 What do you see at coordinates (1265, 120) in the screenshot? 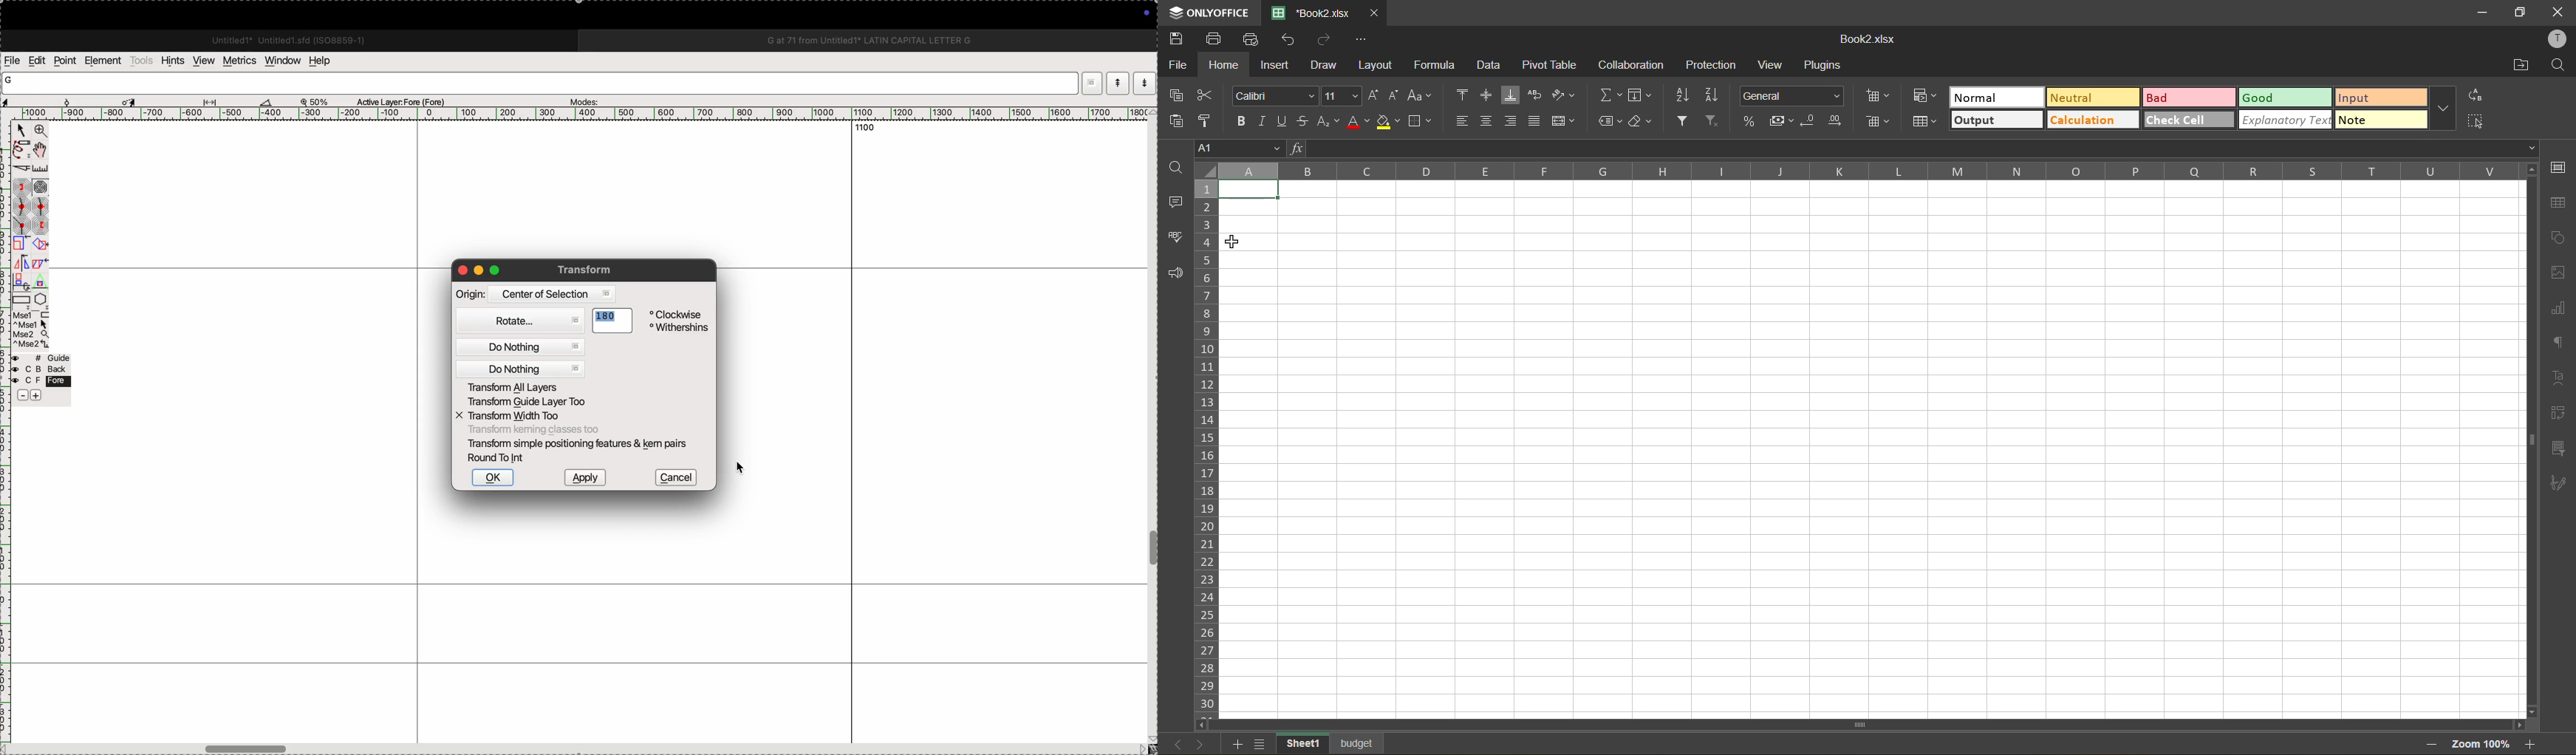
I see `italic` at bounding box center [1265, 120].